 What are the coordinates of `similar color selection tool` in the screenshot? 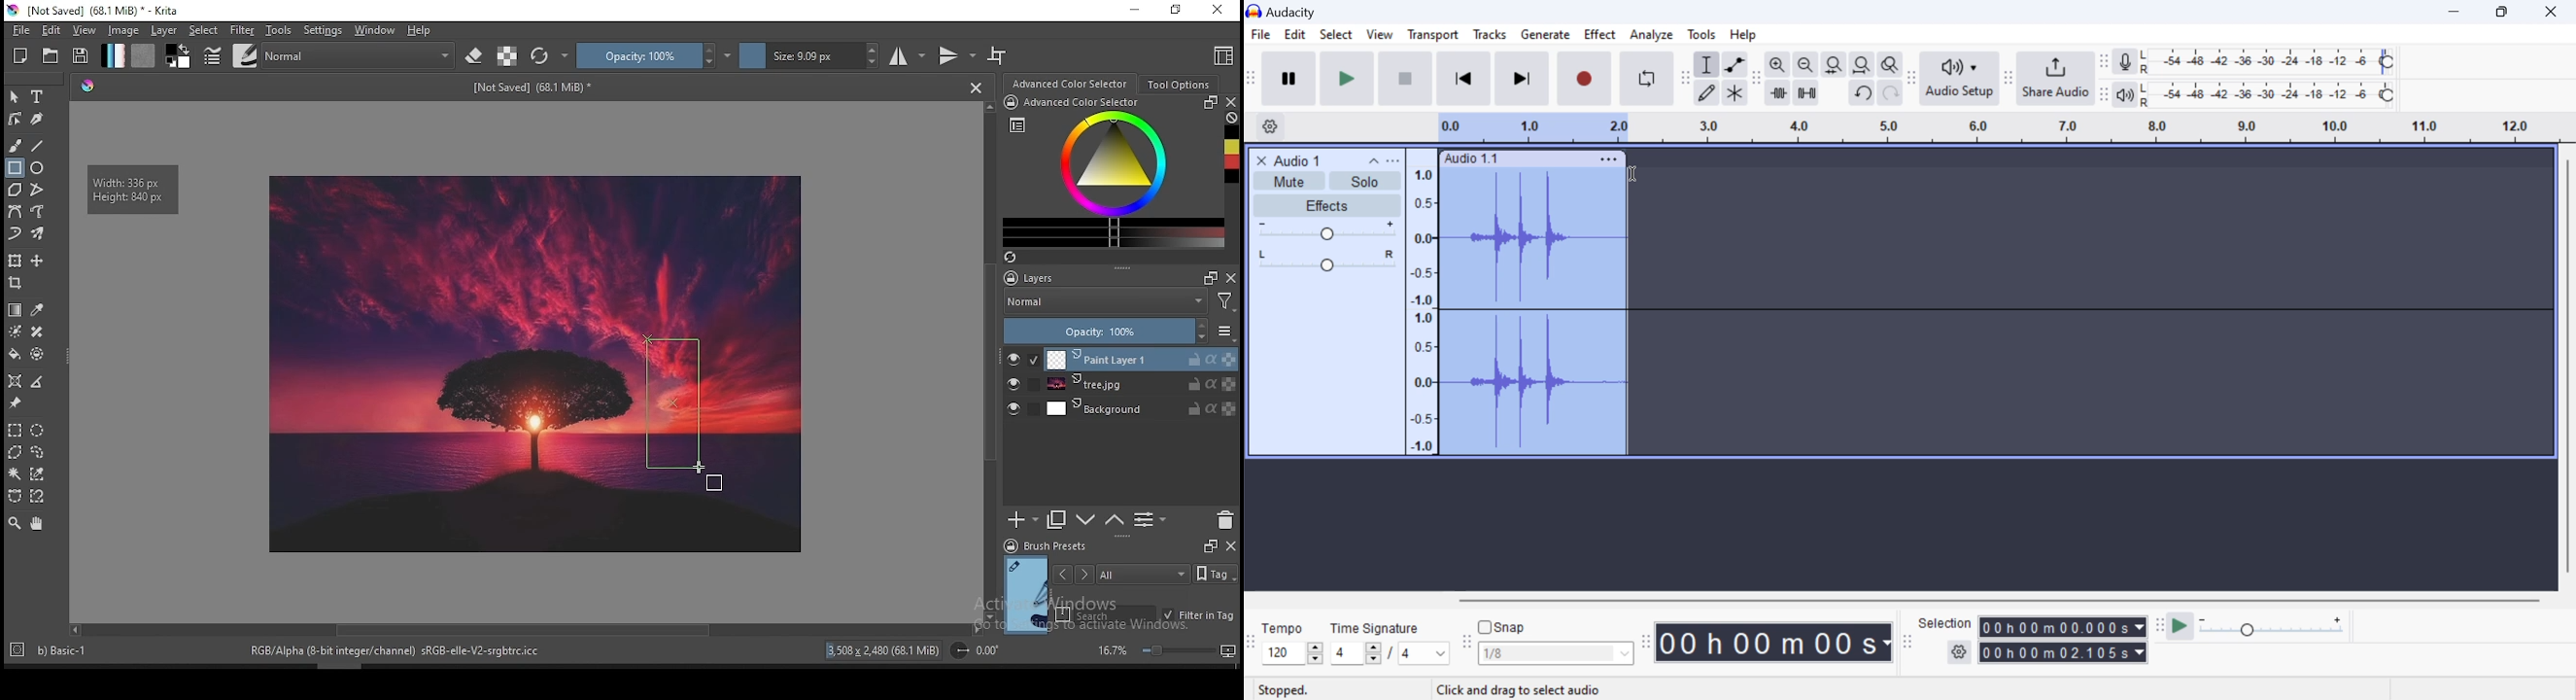 It's located at (38, 473).